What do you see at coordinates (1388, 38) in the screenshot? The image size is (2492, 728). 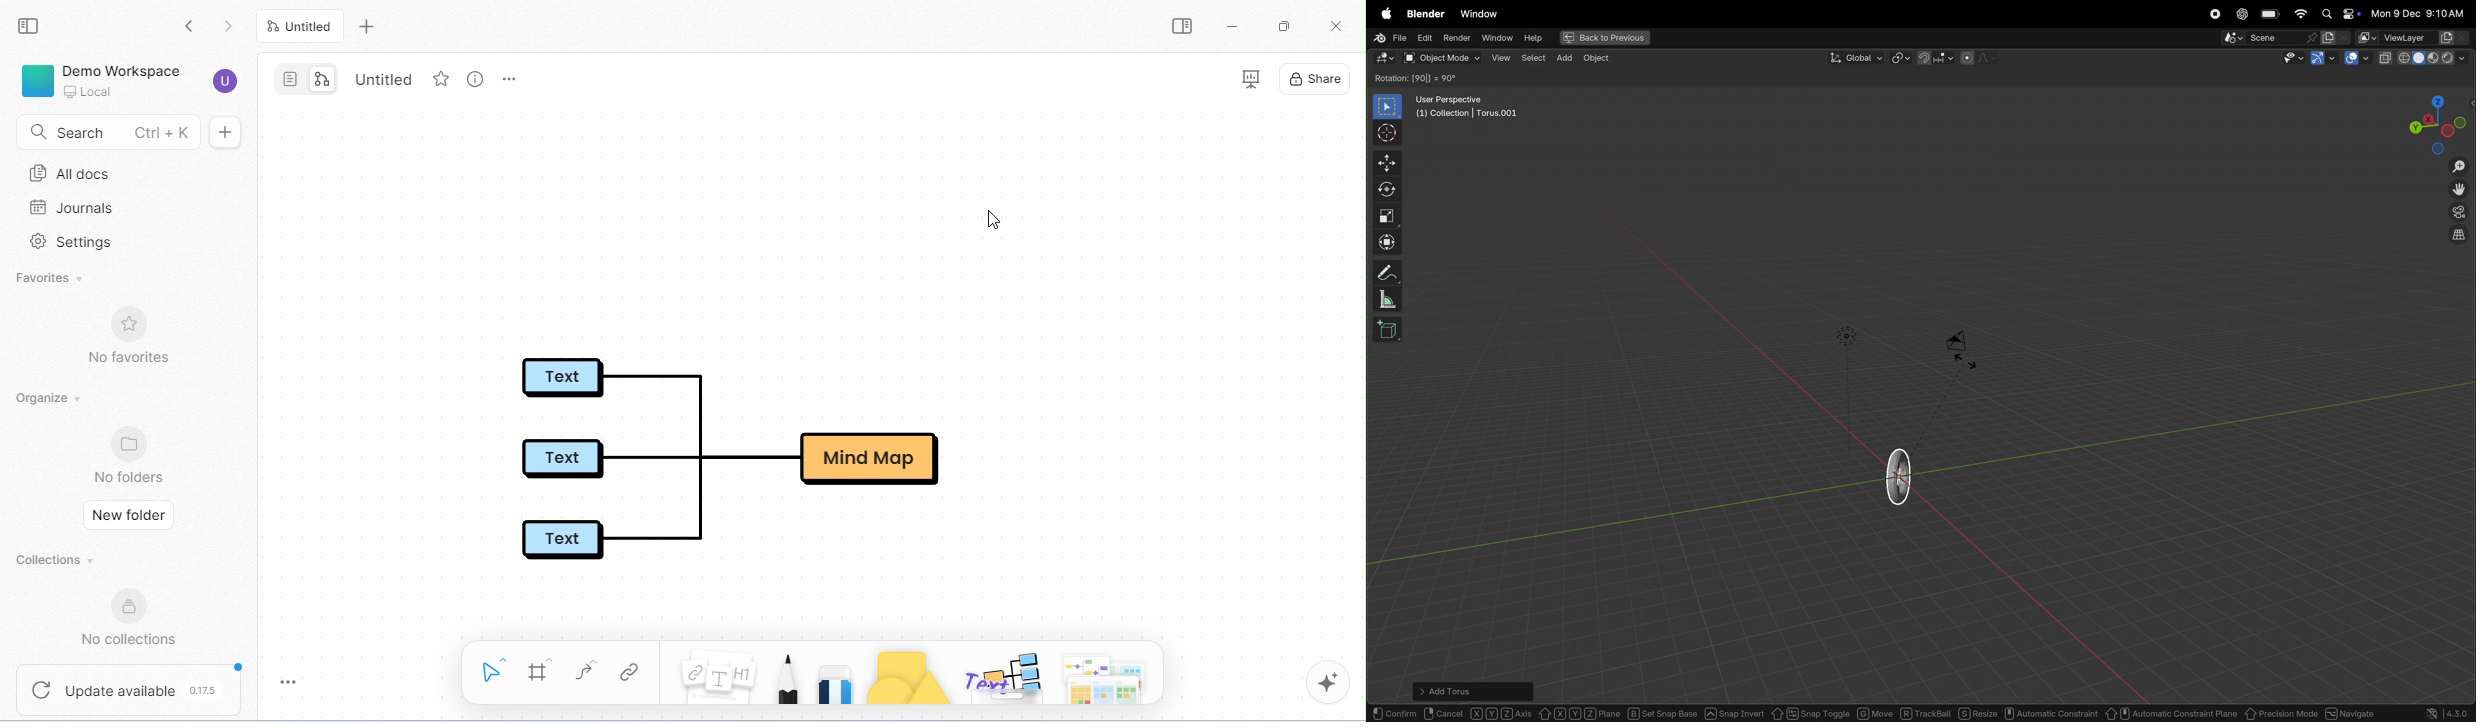 I see `file` at bounding box center [1388, 38].